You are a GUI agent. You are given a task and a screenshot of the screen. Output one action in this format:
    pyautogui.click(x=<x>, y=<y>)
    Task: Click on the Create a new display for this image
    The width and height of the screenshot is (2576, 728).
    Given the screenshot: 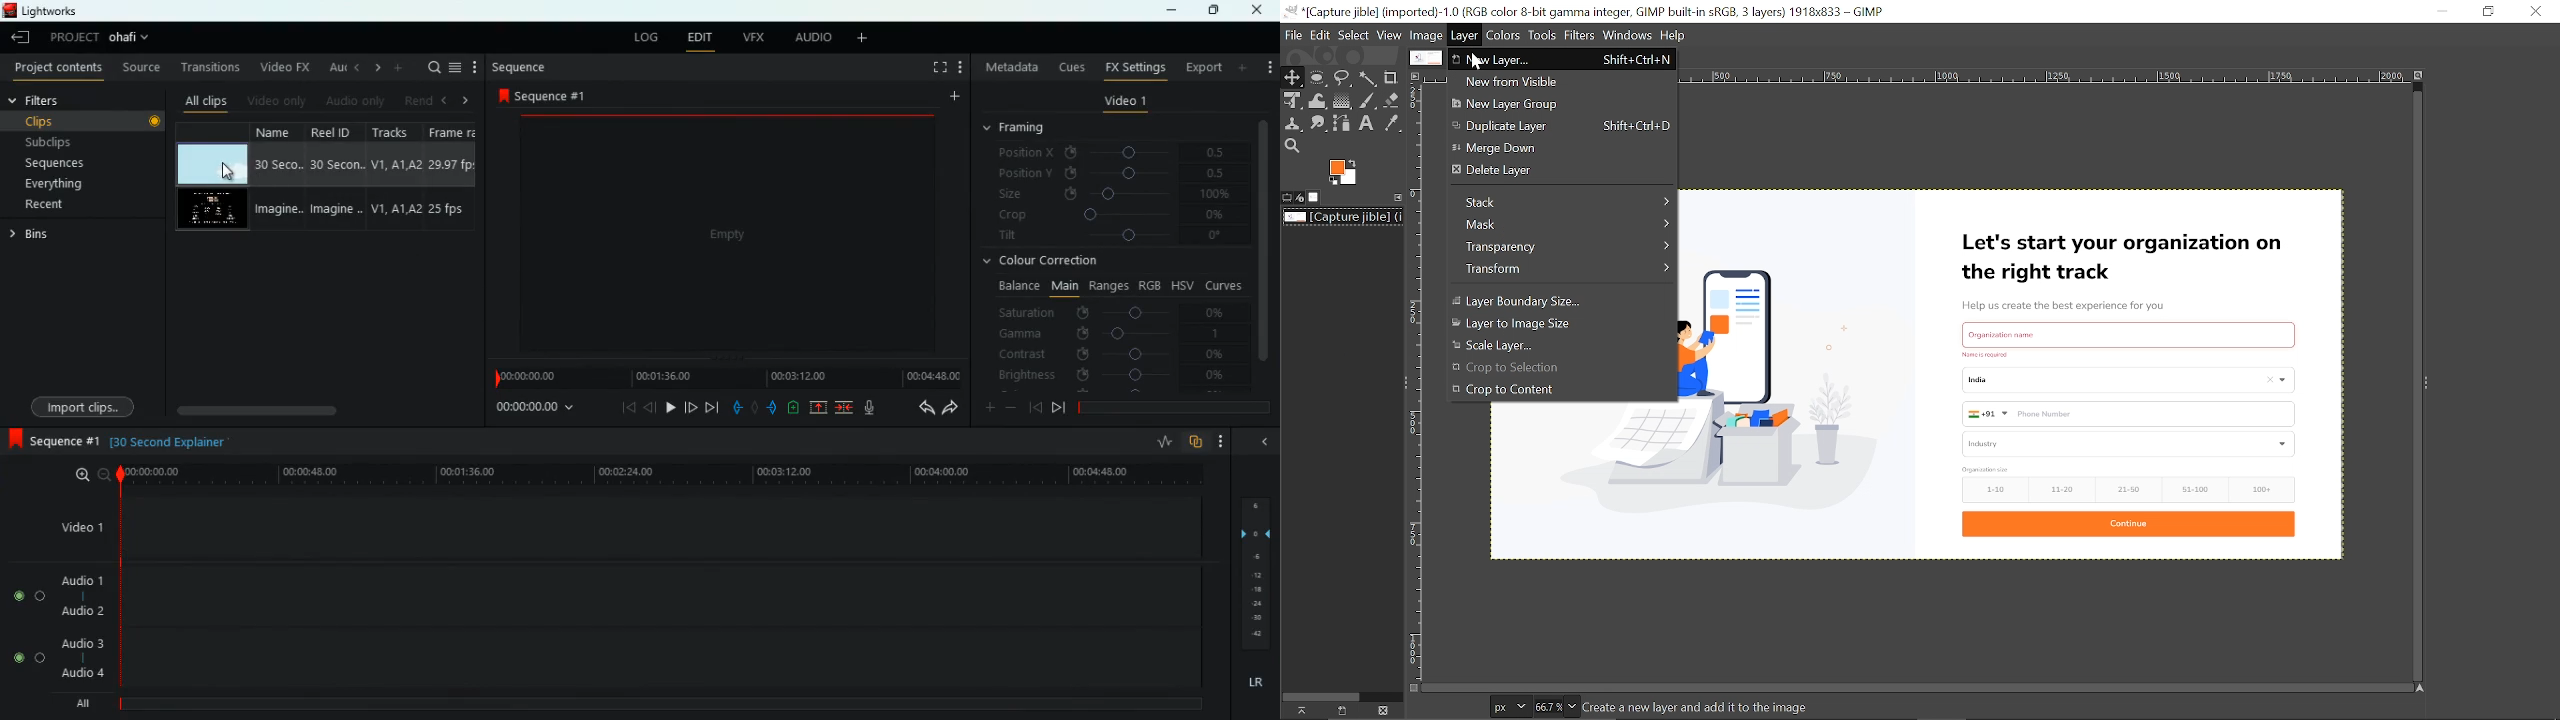 What is the action you would take?
    pyautogui.click(x=1340, y=711)
    